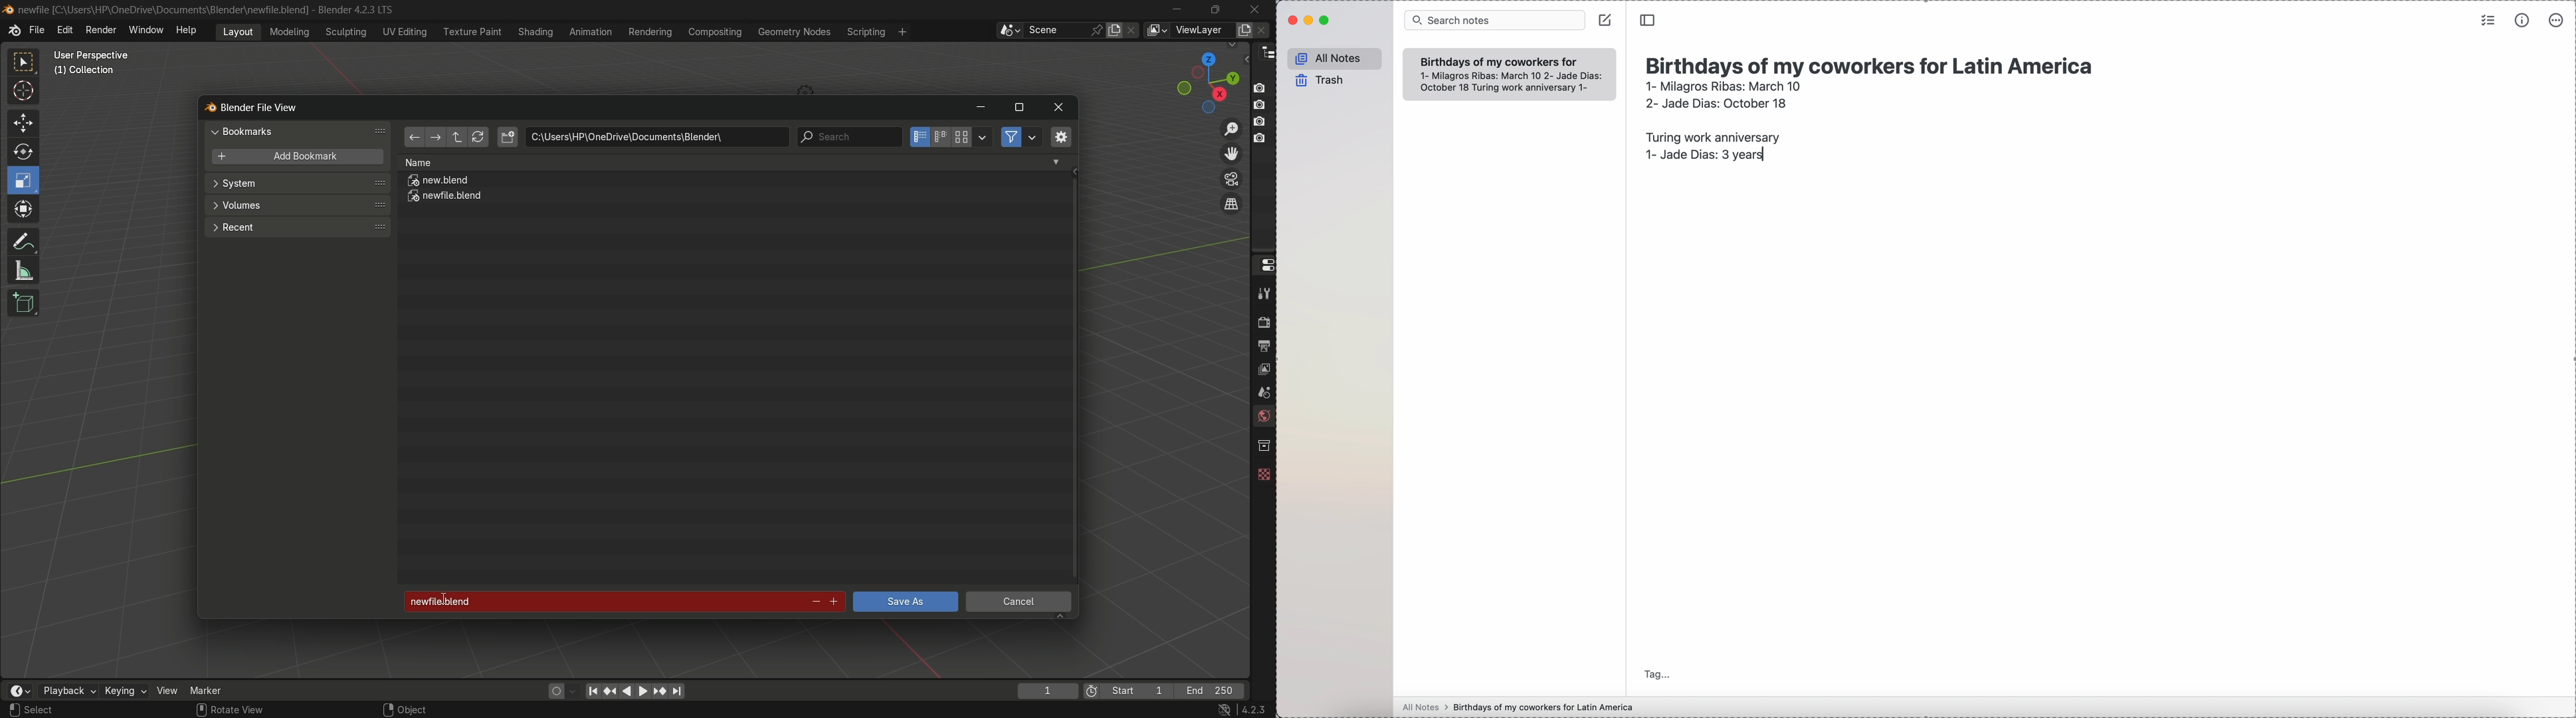 This screenshot has width=2576, height=728. What do you see at coordinates (864, 32) in the screenshot?
I see `scripting menu` at bounding box center [864, 32].